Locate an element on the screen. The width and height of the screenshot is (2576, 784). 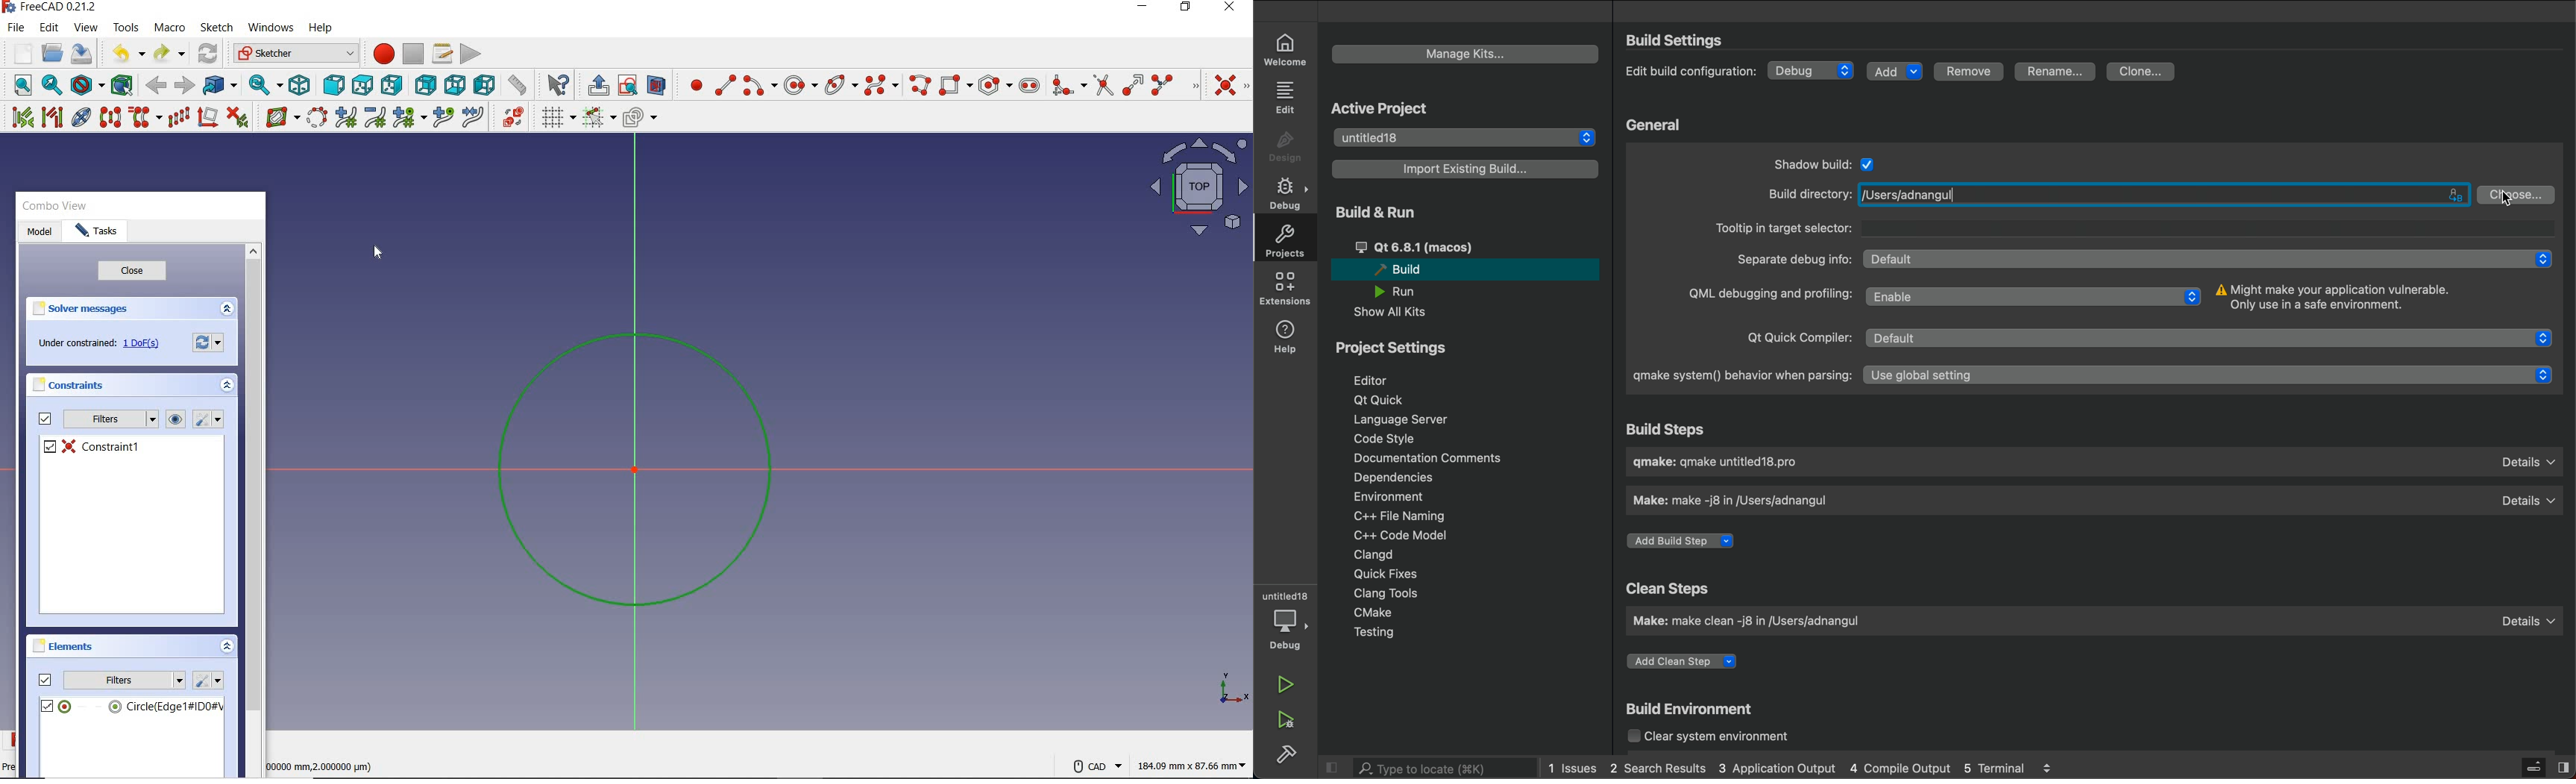
build environment is located at coordinates (1700, 708).